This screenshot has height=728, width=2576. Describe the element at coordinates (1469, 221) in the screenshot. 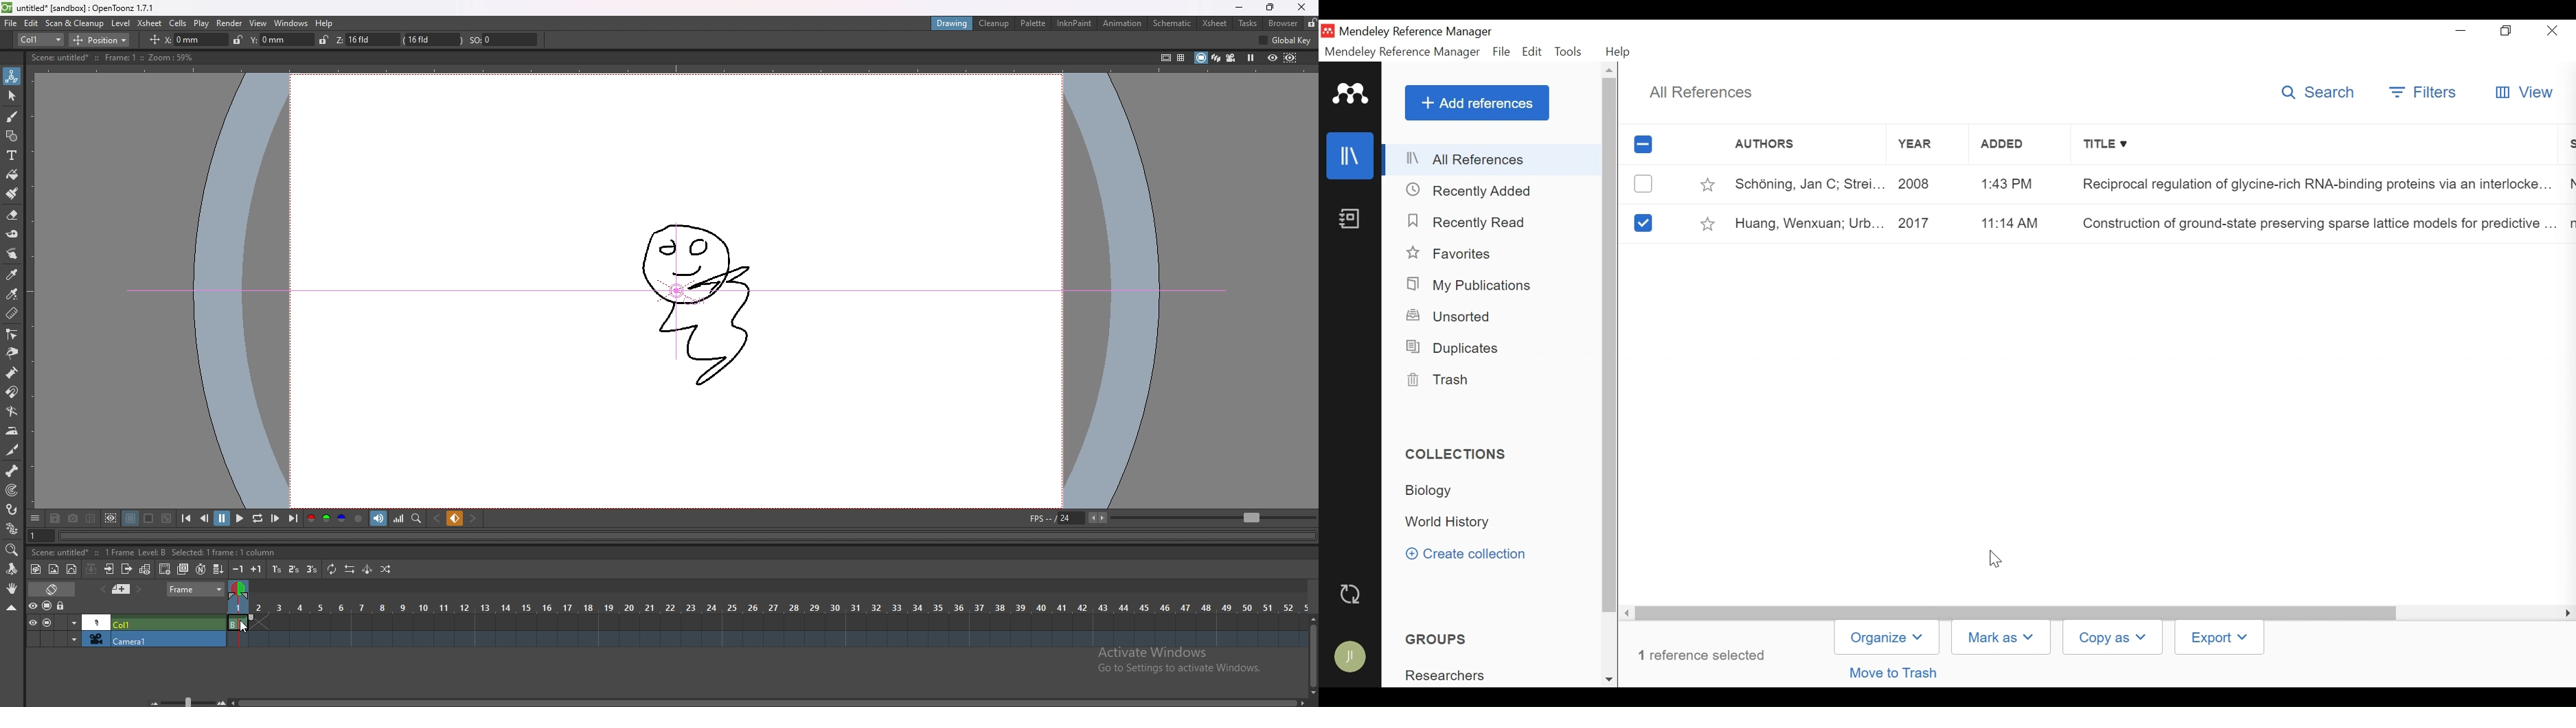

I see `Recently Read` at that location.